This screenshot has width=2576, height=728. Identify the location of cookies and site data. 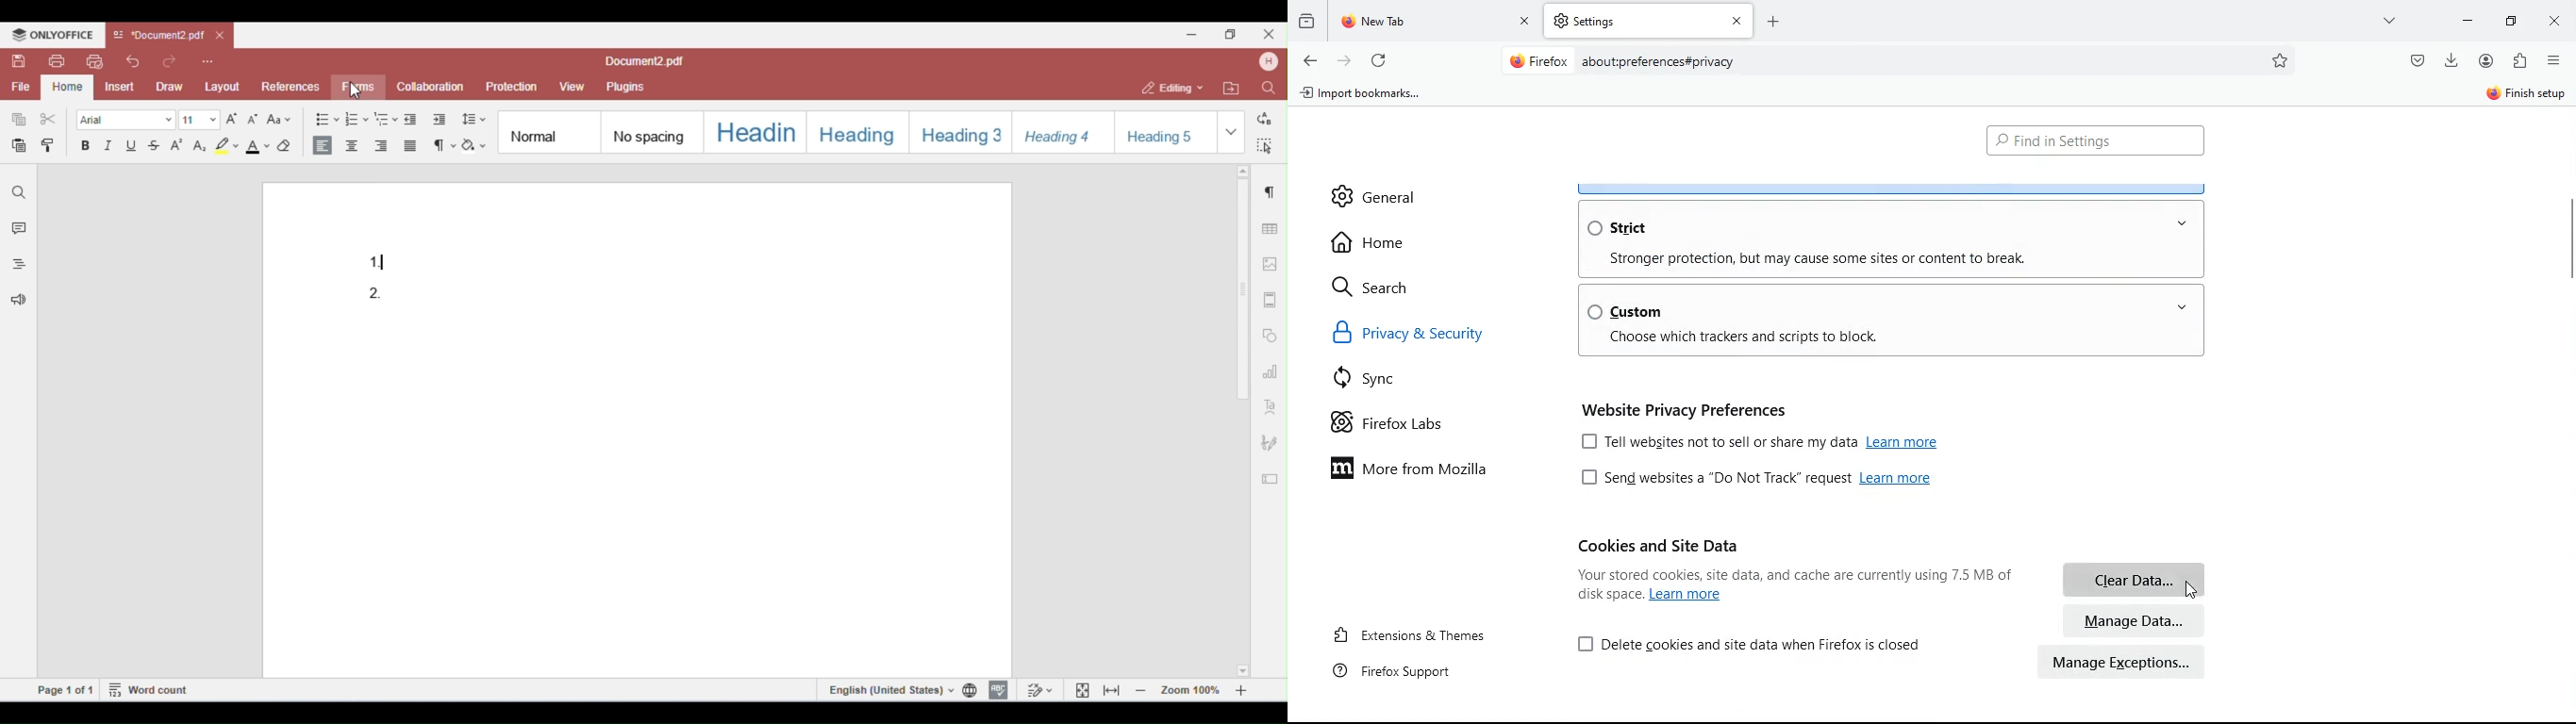
(1659, 545).